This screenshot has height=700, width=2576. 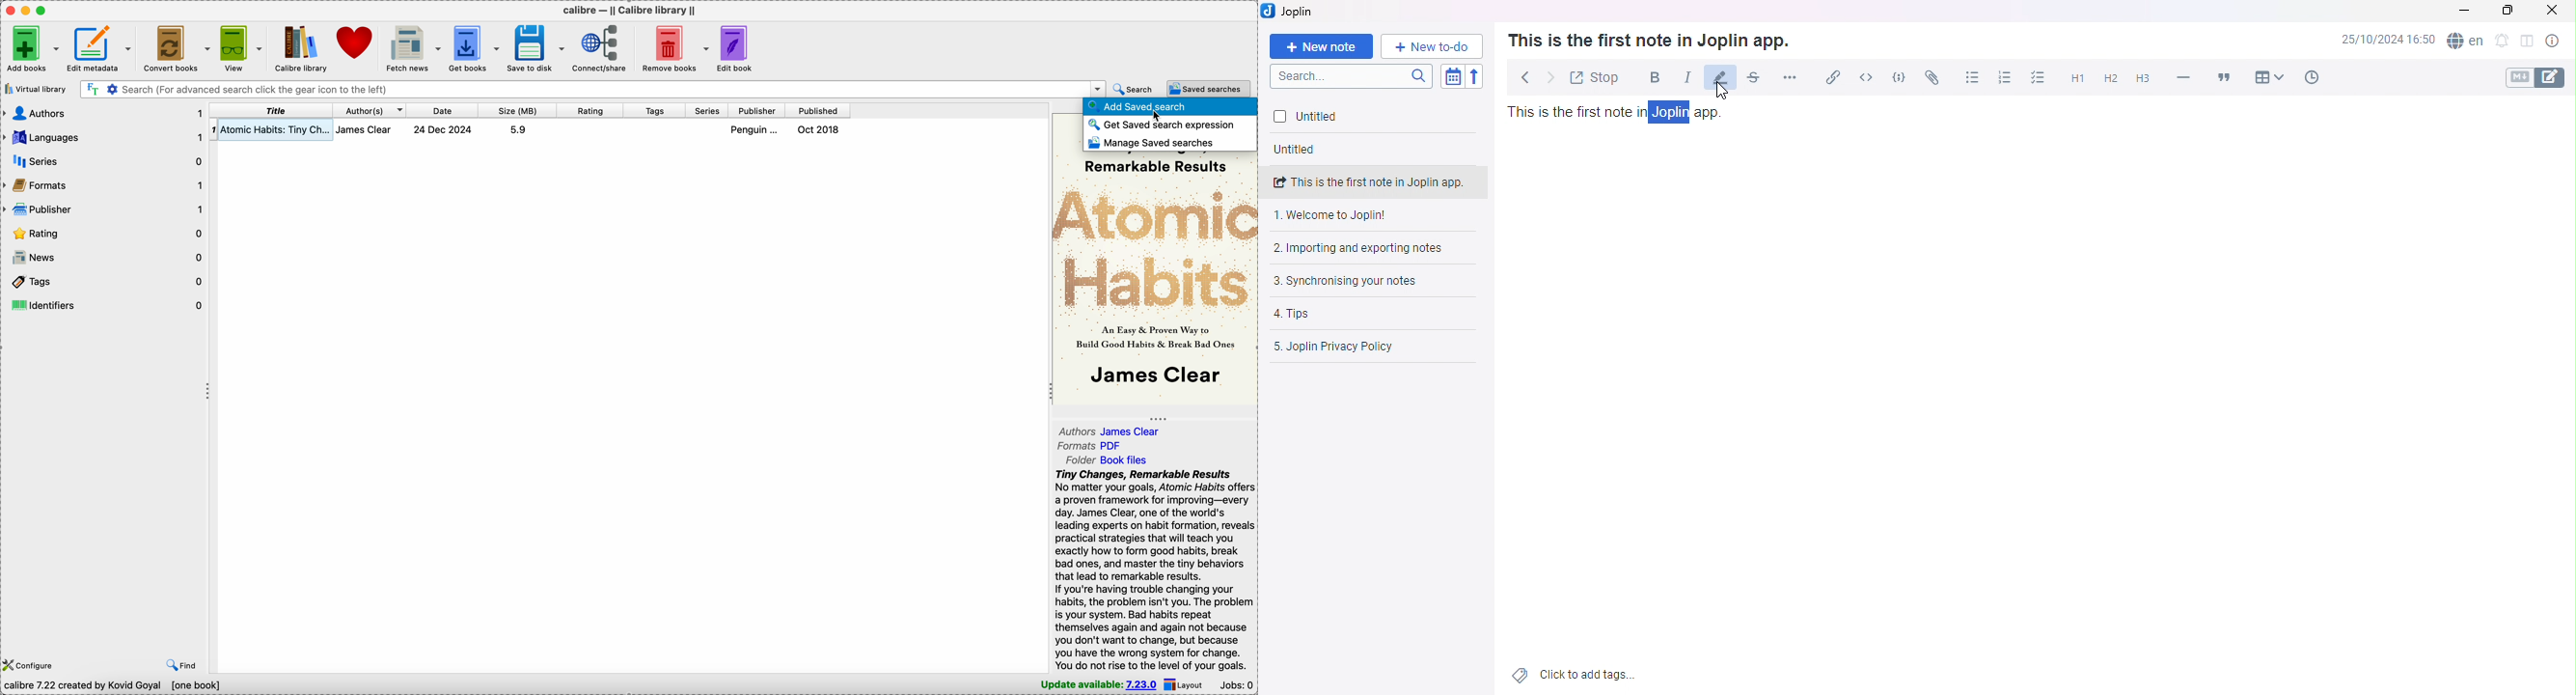 What do you see at coordinates (1363, 347) in the screenshot?
I see `Joplin privacy policy` at bounding box center [1363, 347].